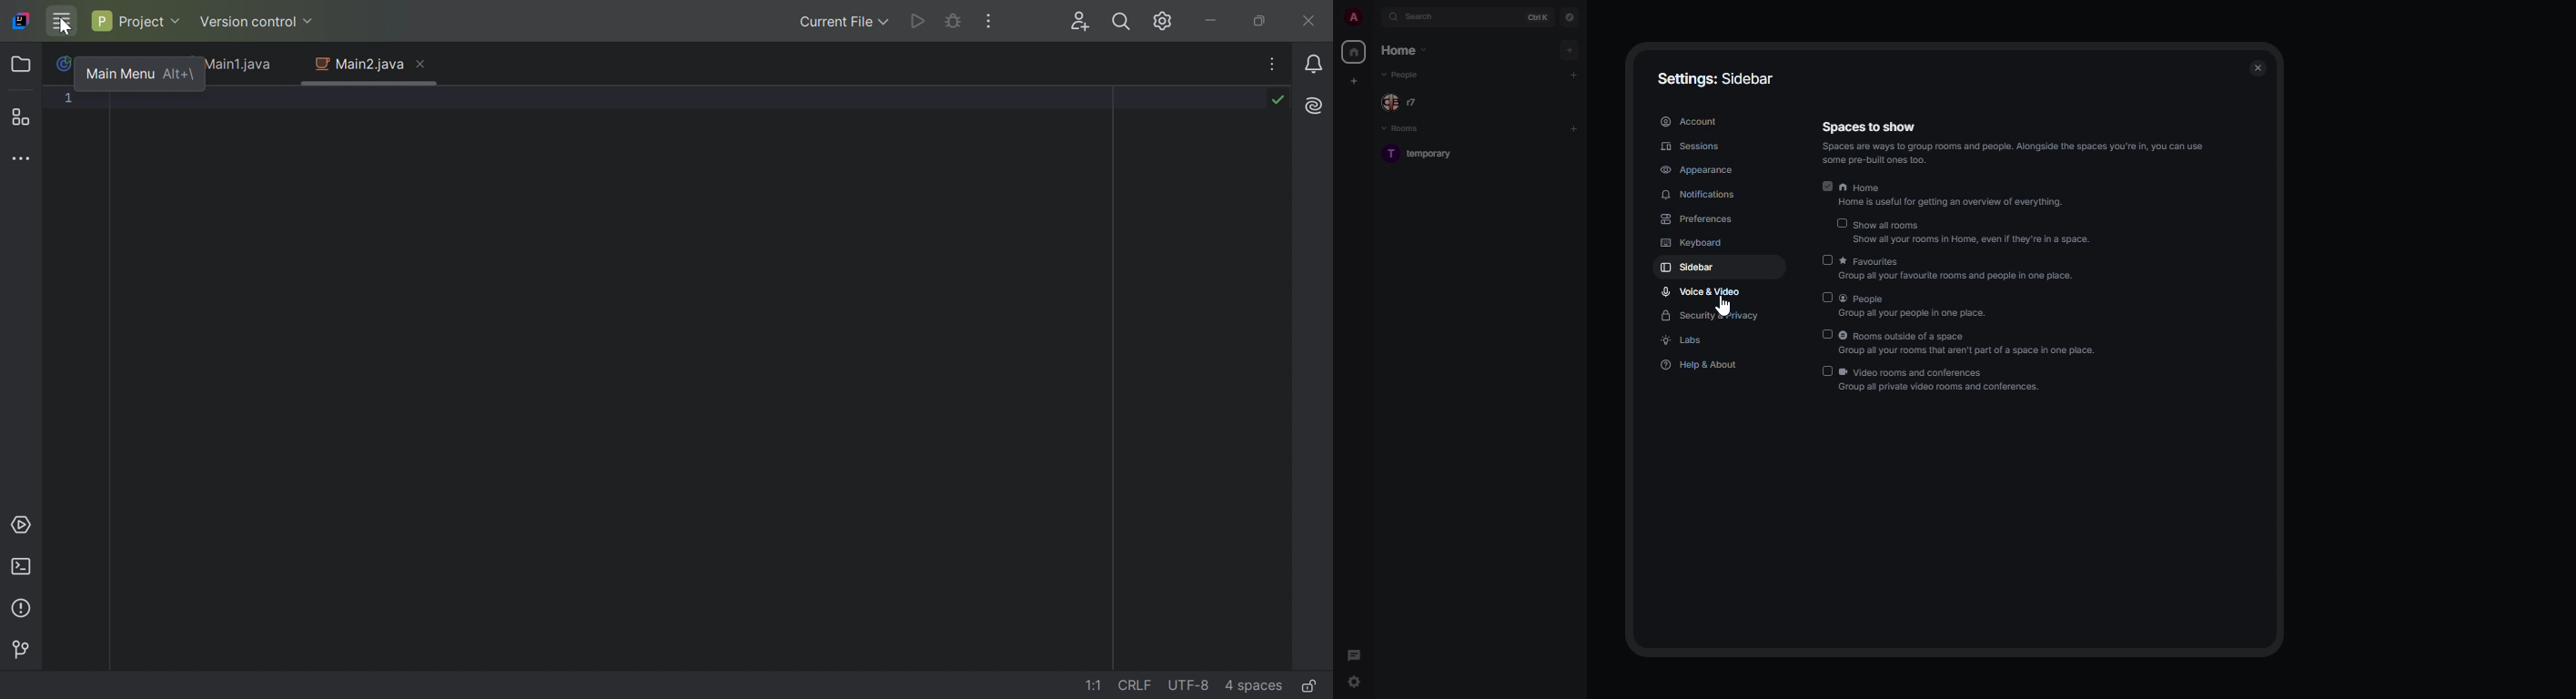 The image size is (2576, 700). I want to click on voice & video, so click(1701, 291).